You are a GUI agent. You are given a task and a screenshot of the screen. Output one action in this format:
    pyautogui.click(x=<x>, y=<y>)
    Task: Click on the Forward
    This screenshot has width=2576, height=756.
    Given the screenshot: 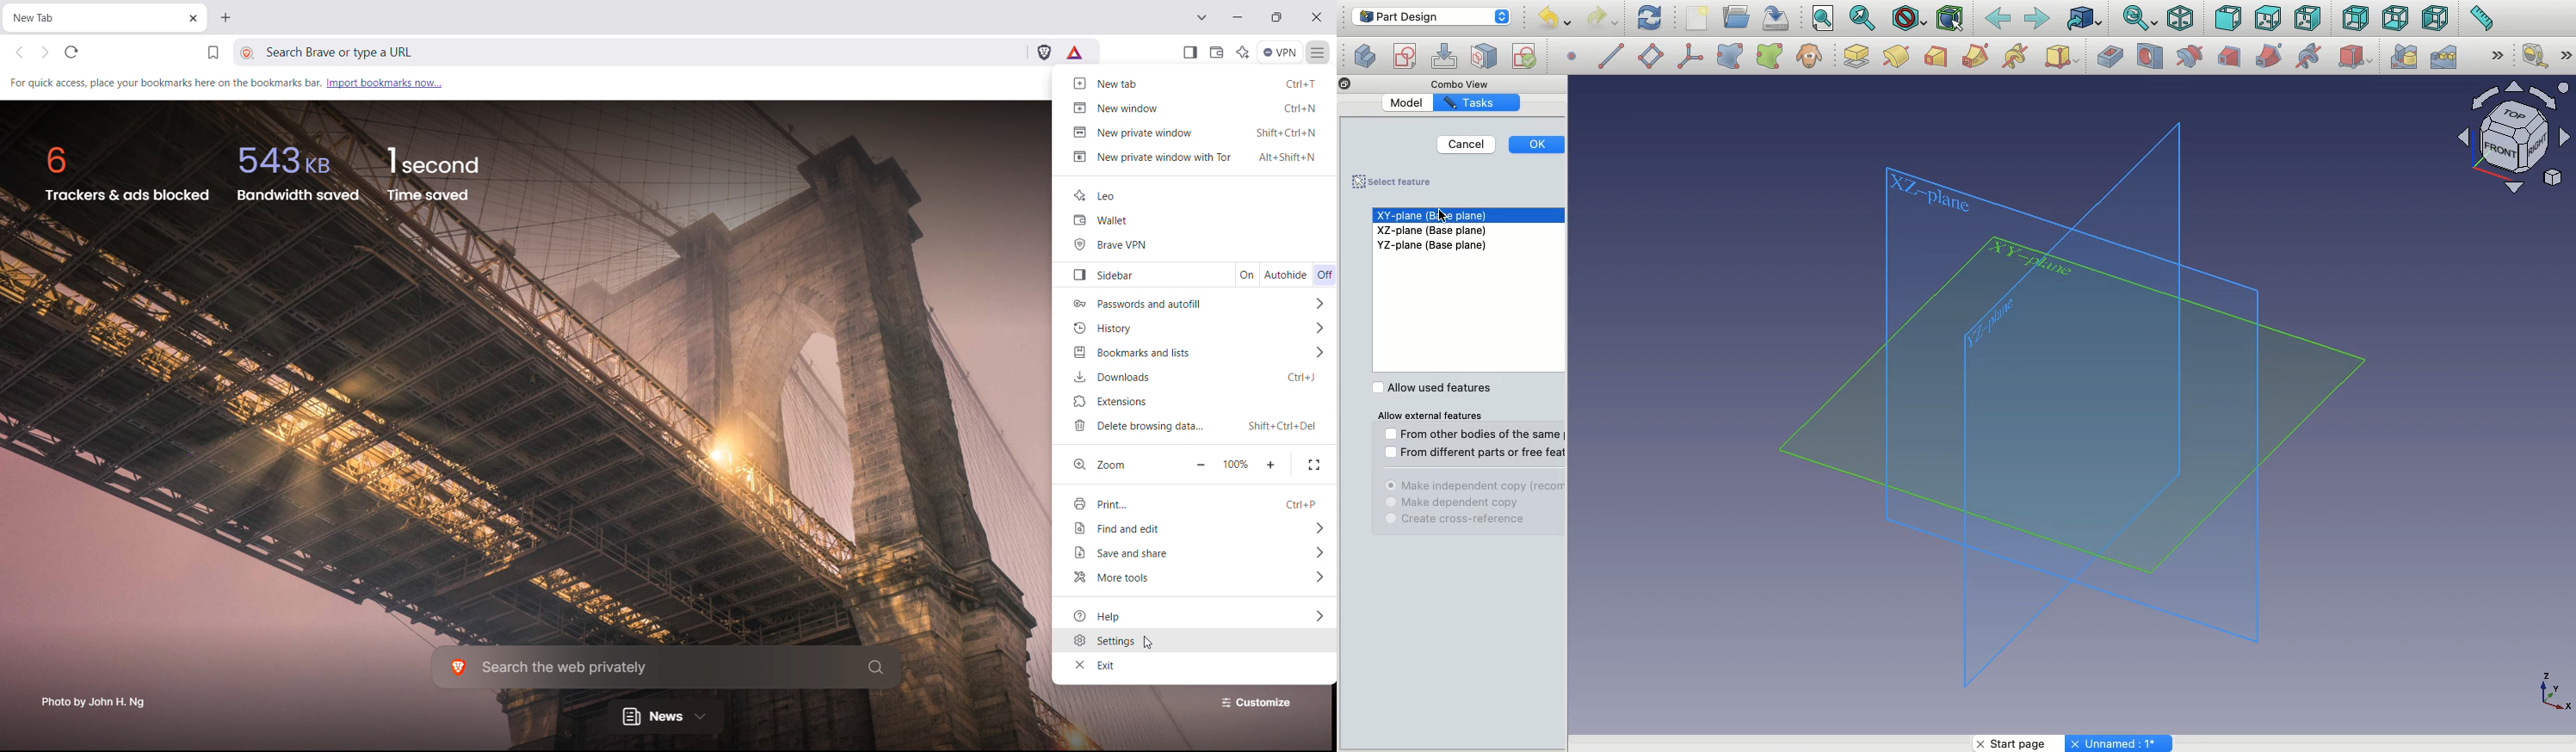 What is the action you would take?
    pyautogui.click(x=2037, y=18)
    